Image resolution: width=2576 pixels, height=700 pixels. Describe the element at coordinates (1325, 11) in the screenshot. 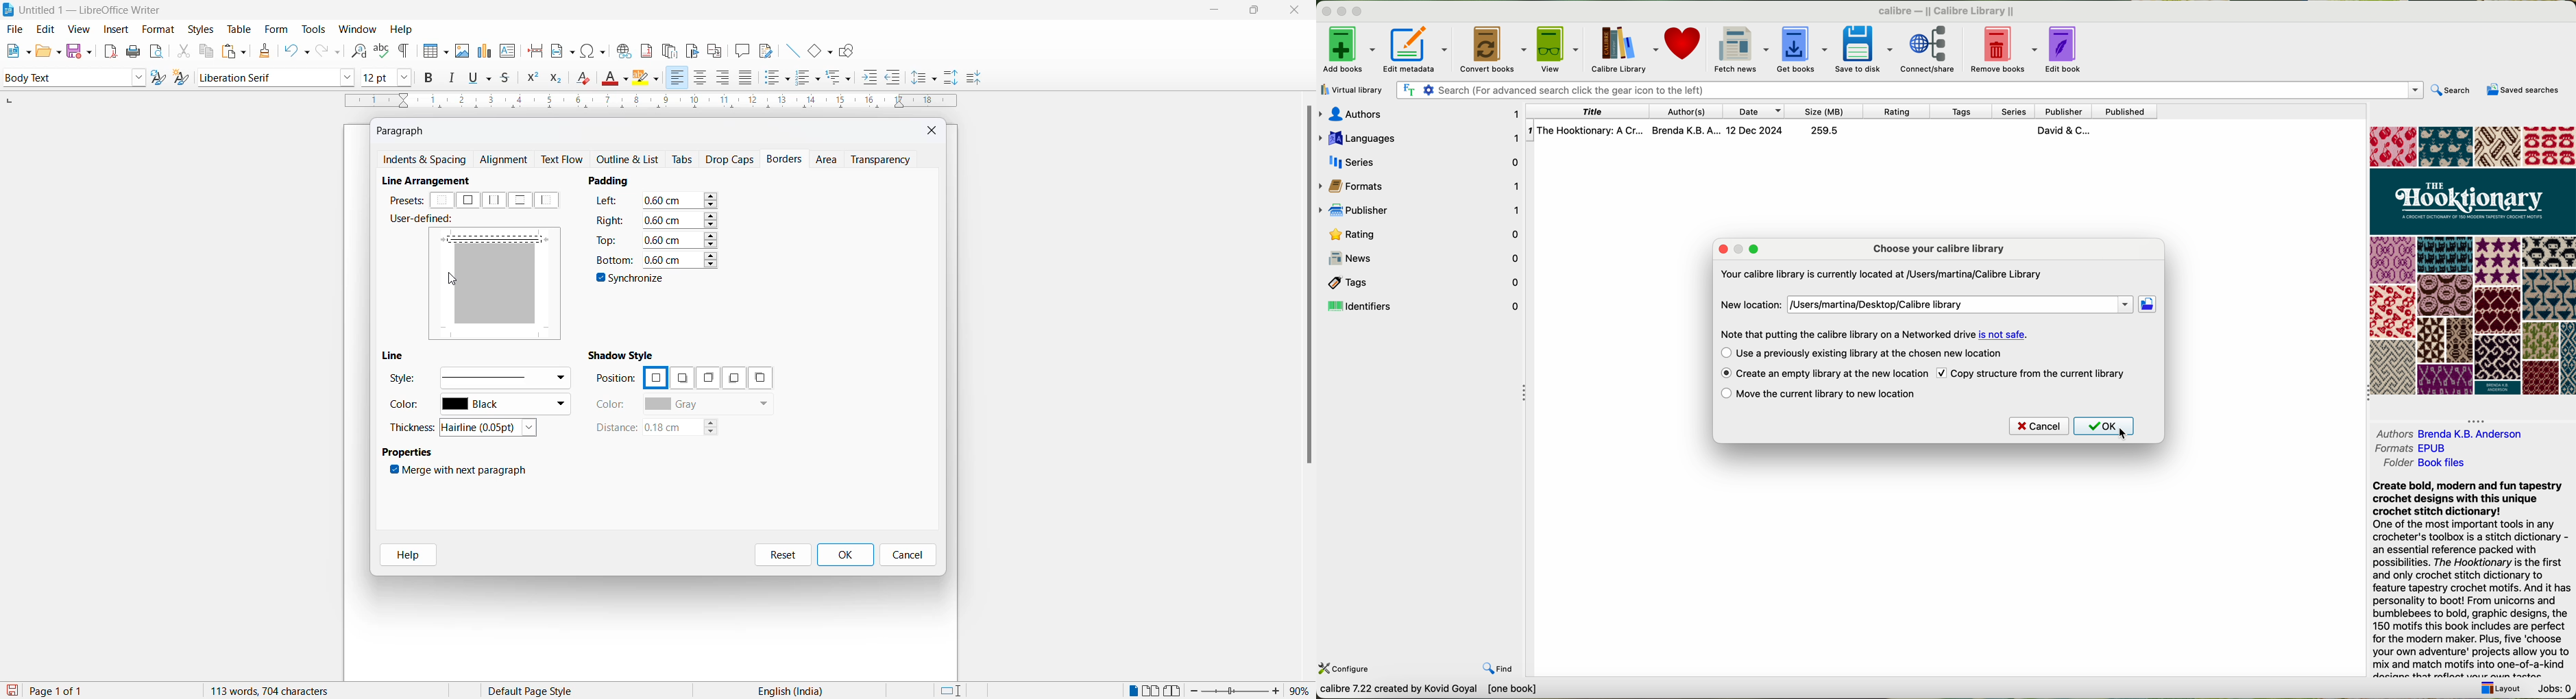

I see `close program` at that location.